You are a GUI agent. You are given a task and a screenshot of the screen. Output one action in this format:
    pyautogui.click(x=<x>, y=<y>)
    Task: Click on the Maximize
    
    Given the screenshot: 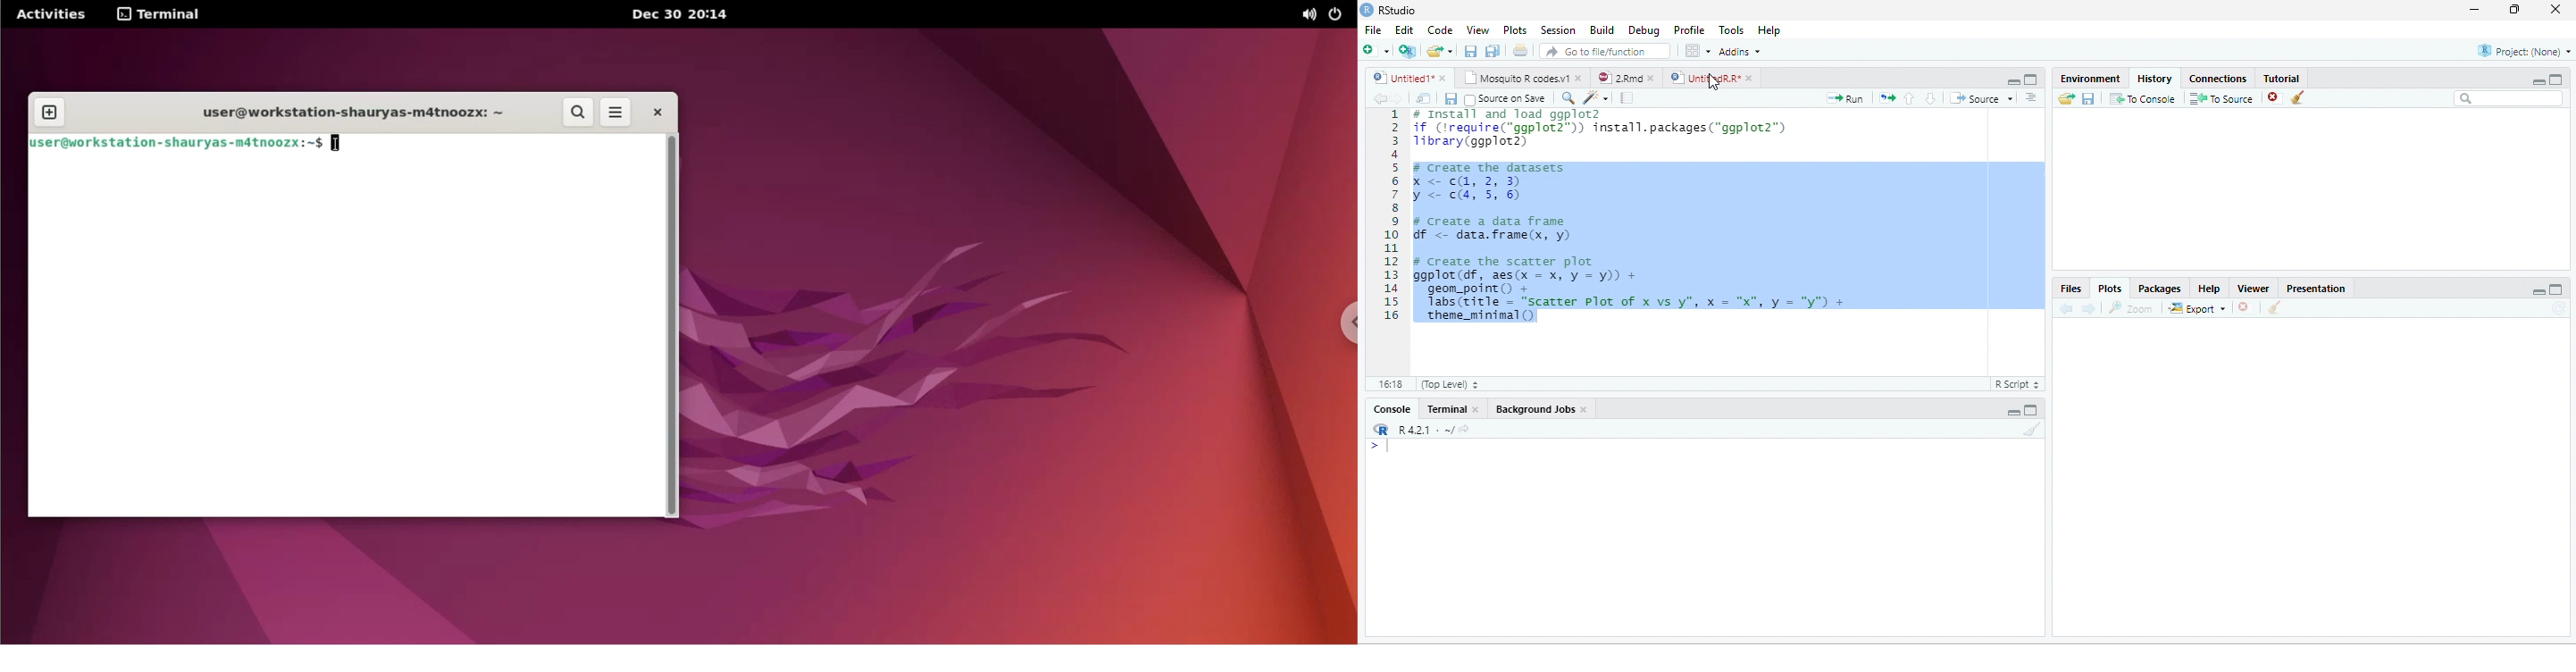 What is the action you would take?
    pyautogui.click(x=2032, y=80)
    